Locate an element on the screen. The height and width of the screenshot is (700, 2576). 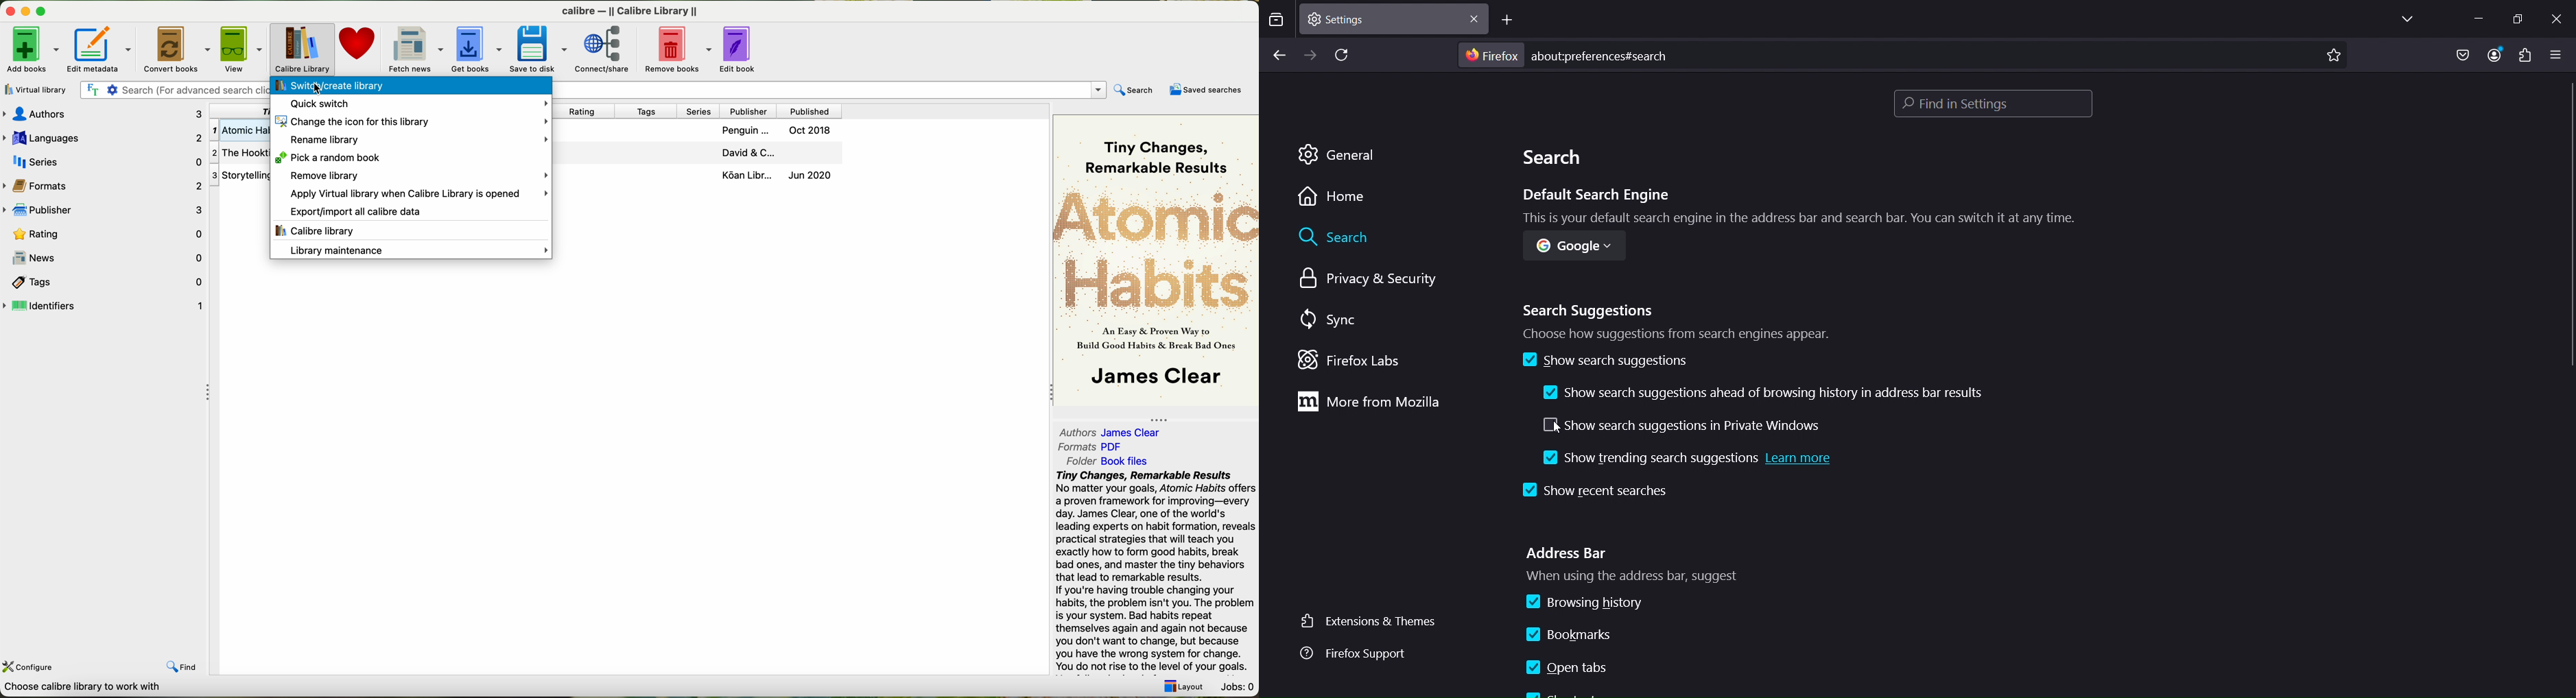
privacy & security is located at coordinates (1363, 281).